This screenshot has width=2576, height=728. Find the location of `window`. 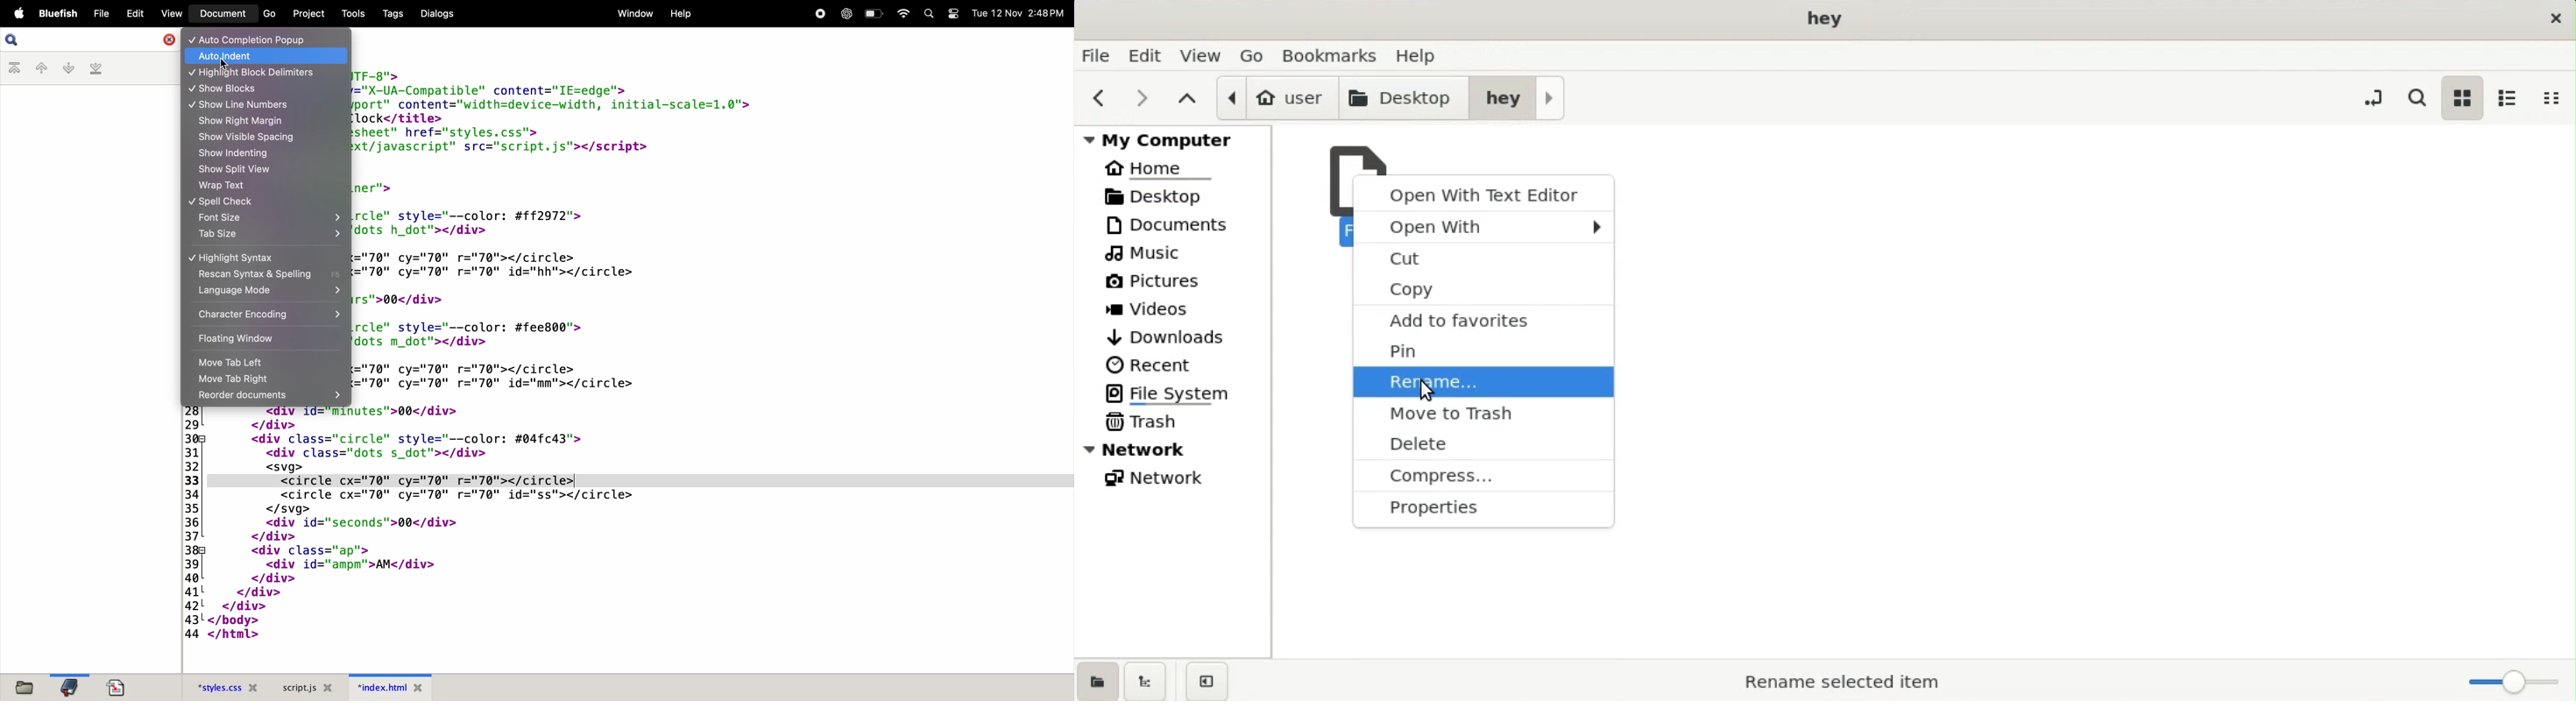

window is located at coordinates (632, 14).